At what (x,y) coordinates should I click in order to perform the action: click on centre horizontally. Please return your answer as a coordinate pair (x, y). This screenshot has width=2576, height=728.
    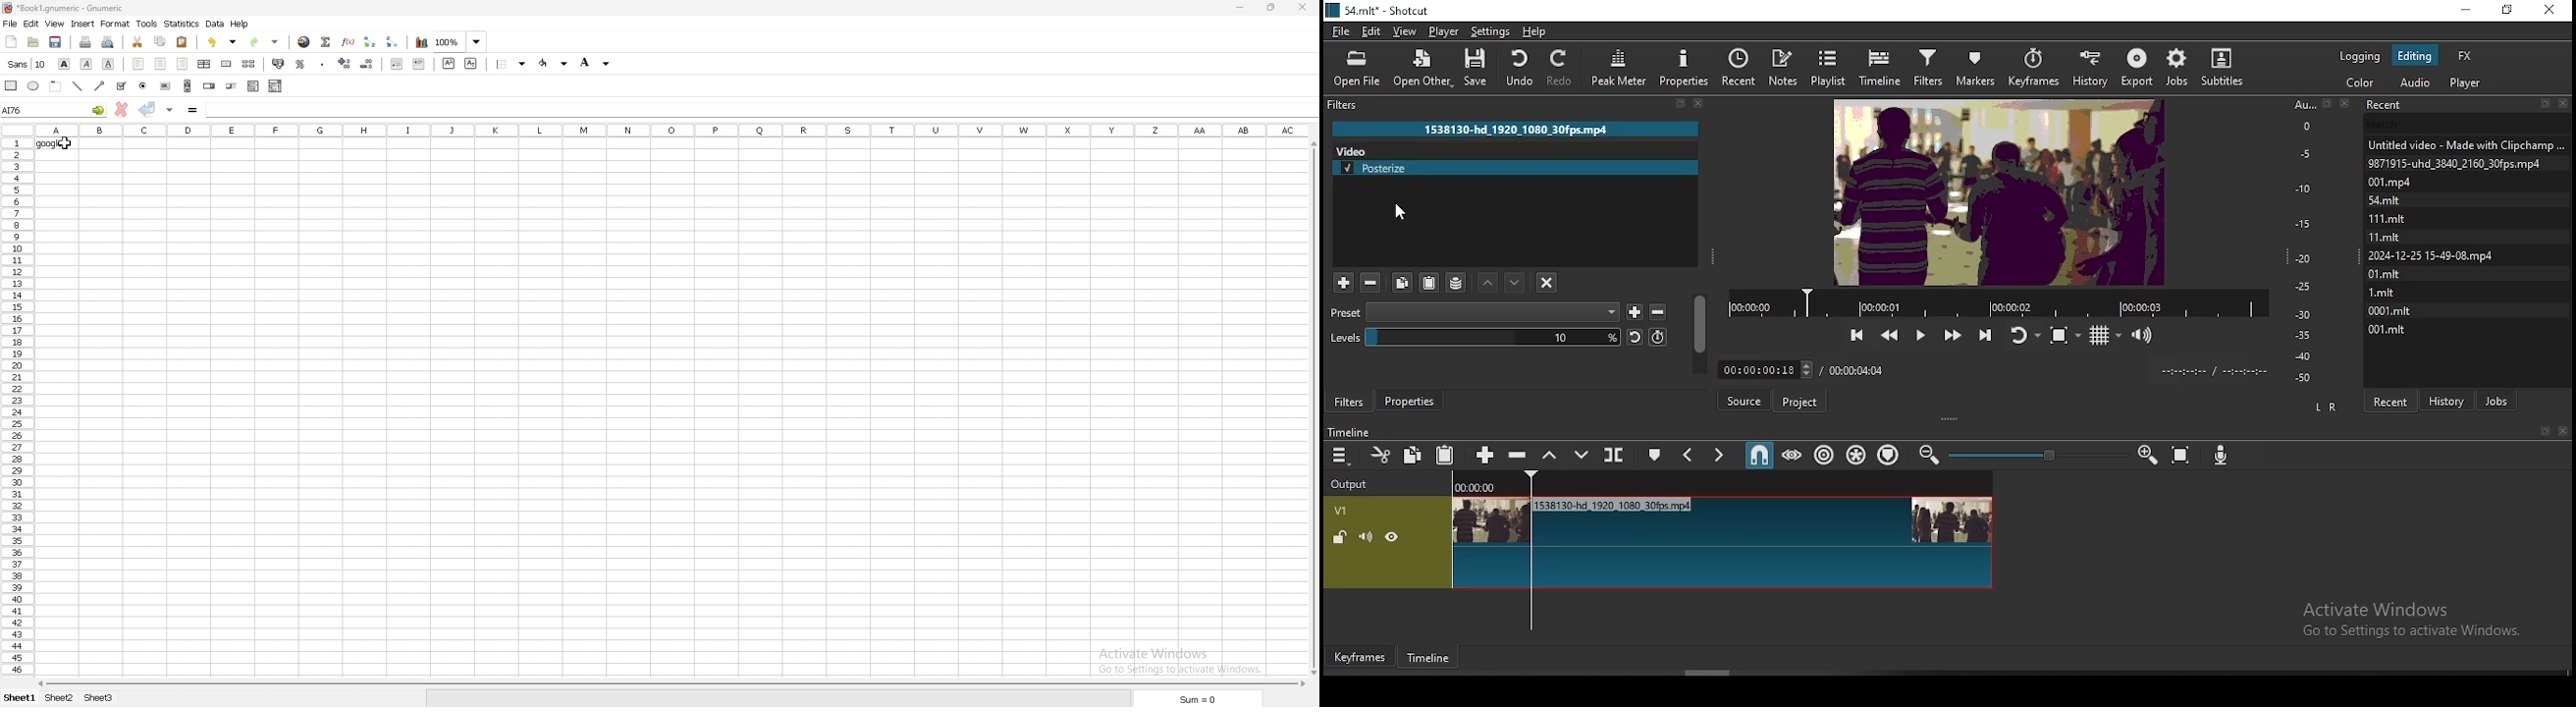
    Looking at the image, I should click on (205, 63).